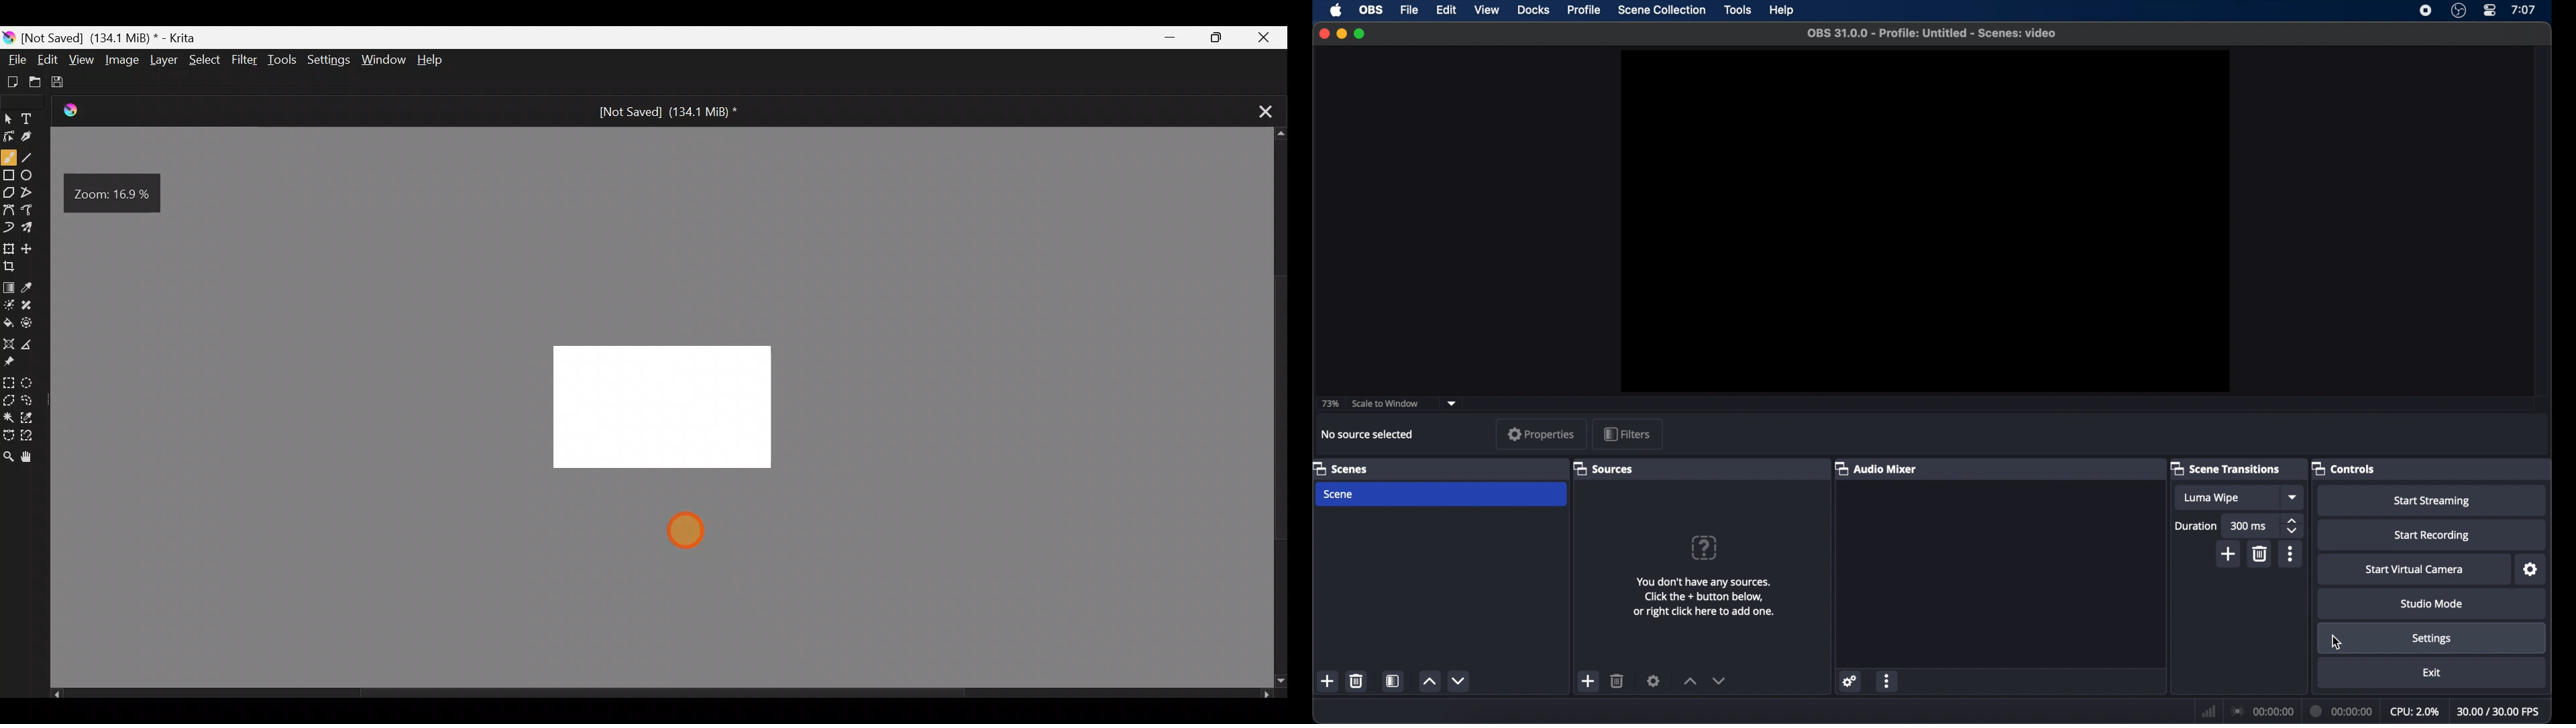 This screenshot has width=2576, height=728. I want to click on fps, so click(2499, 712).